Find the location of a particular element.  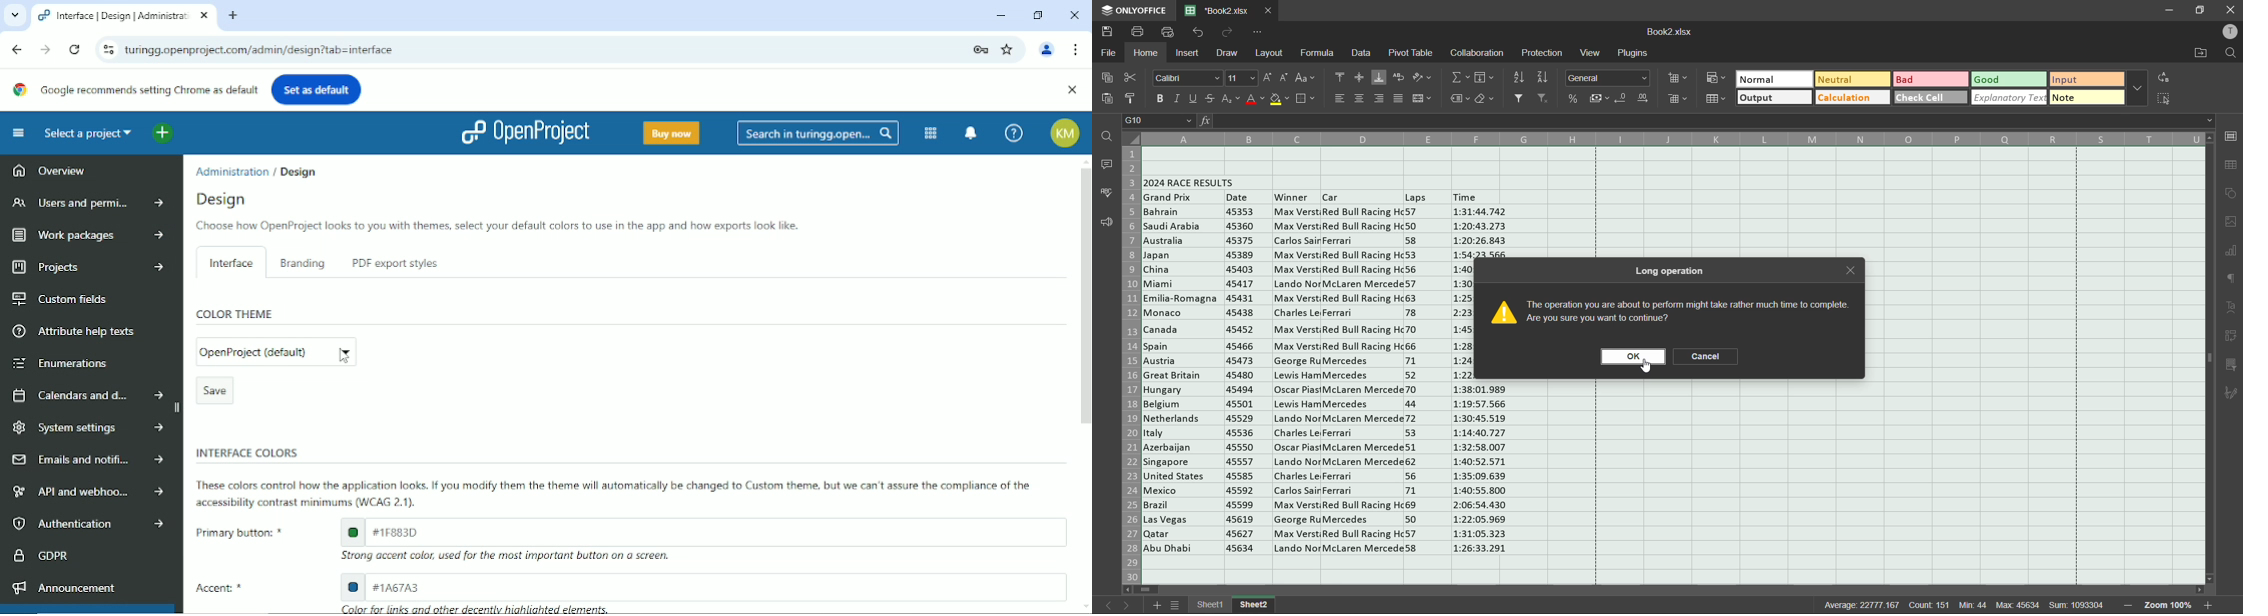

Branding is located at coordinates (303, 263).